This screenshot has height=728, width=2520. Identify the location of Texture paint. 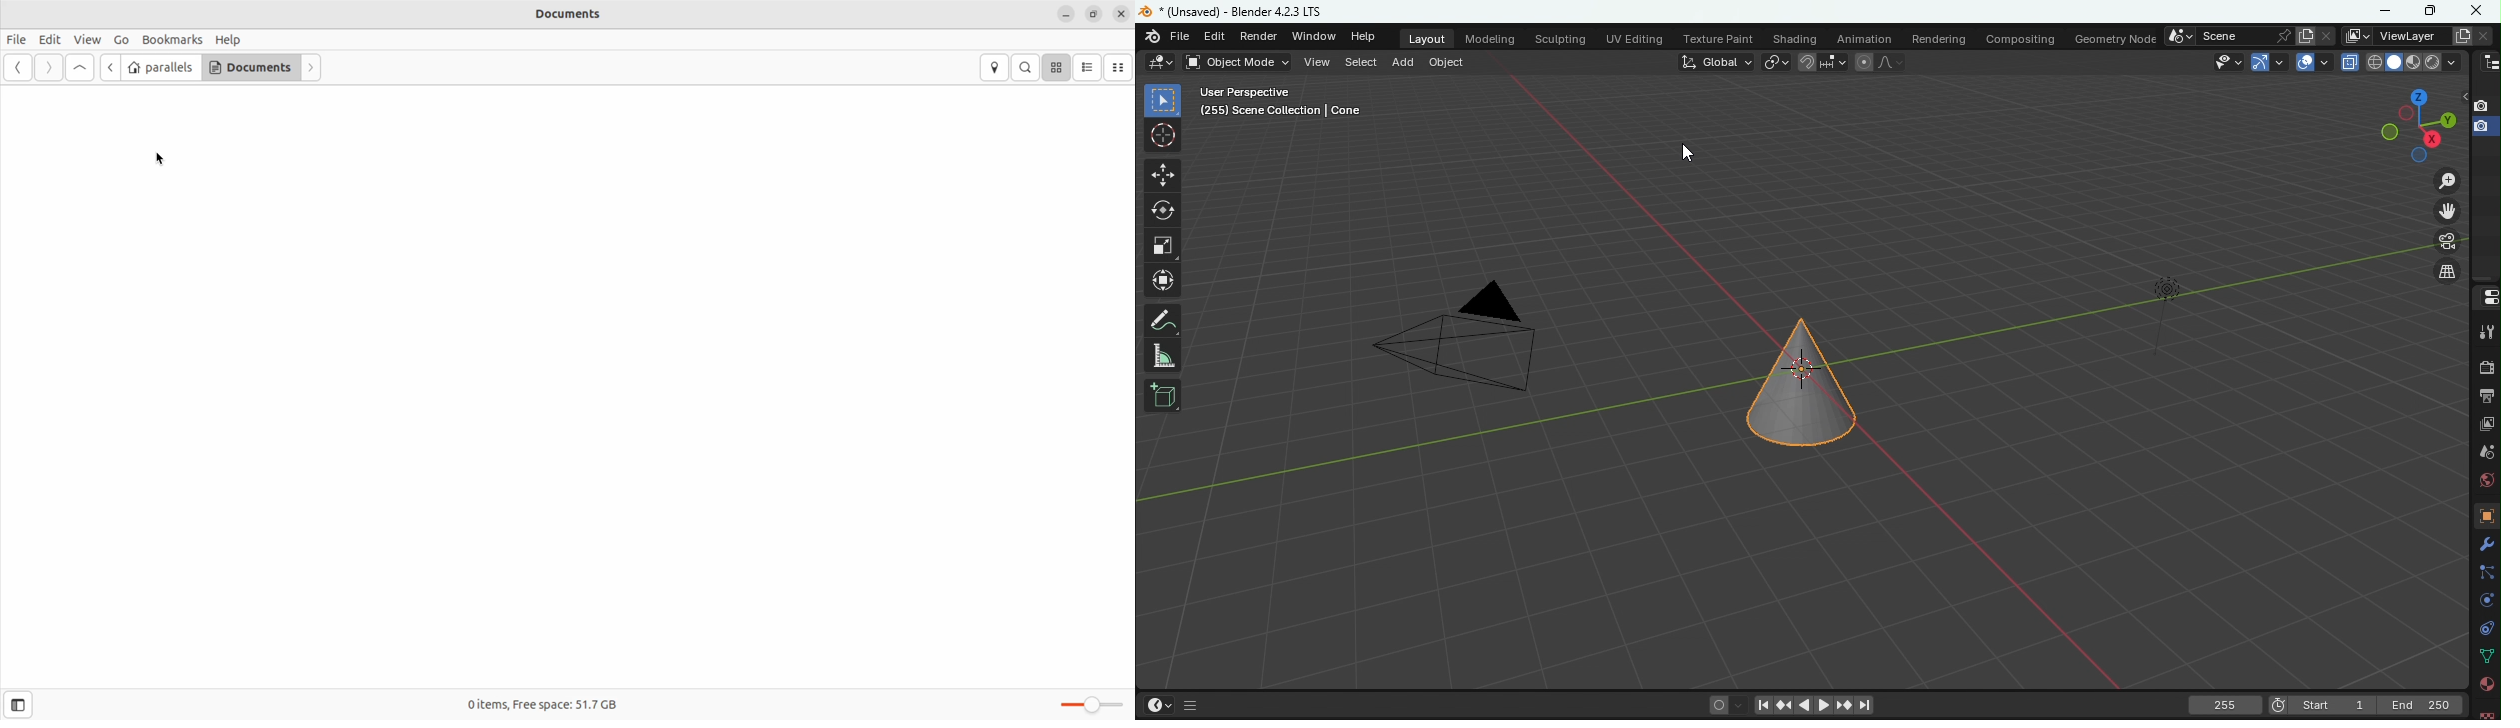
(1715, 37).